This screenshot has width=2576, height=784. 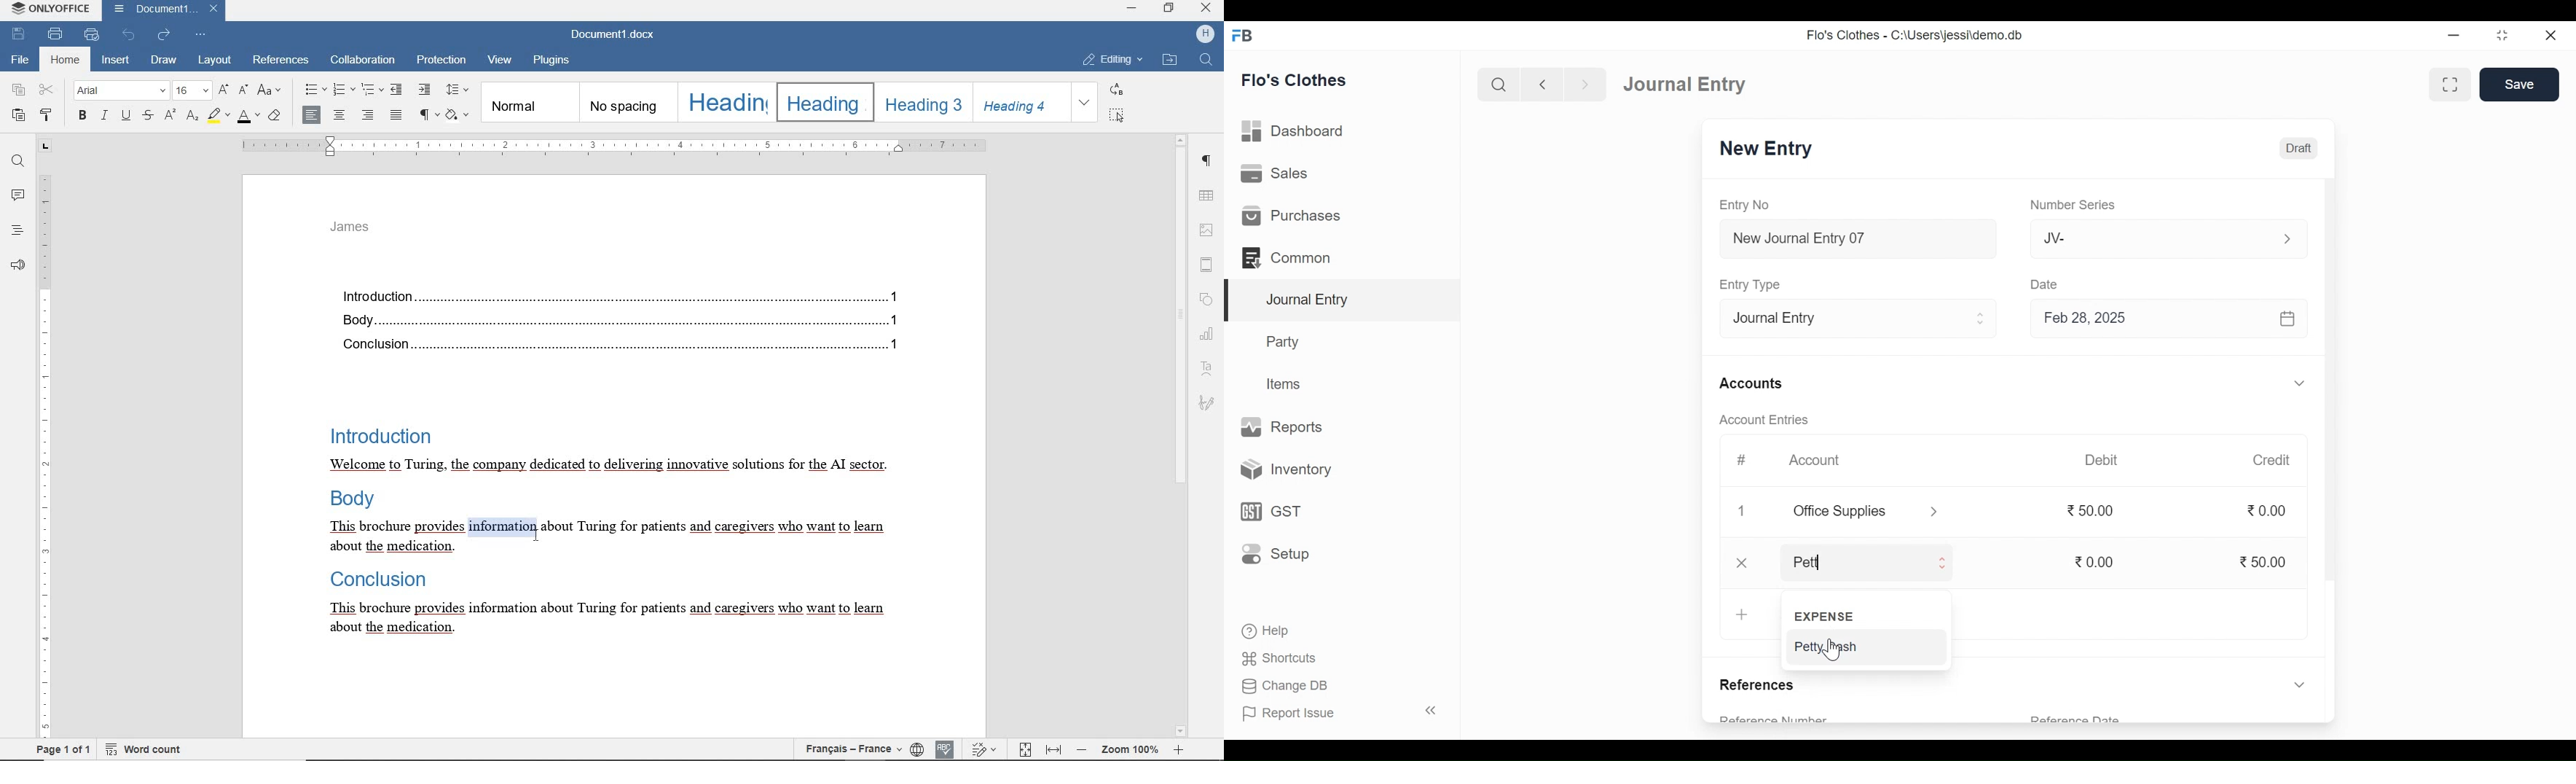 I want to click on EXPENSE, so click(x=1826, y=616).